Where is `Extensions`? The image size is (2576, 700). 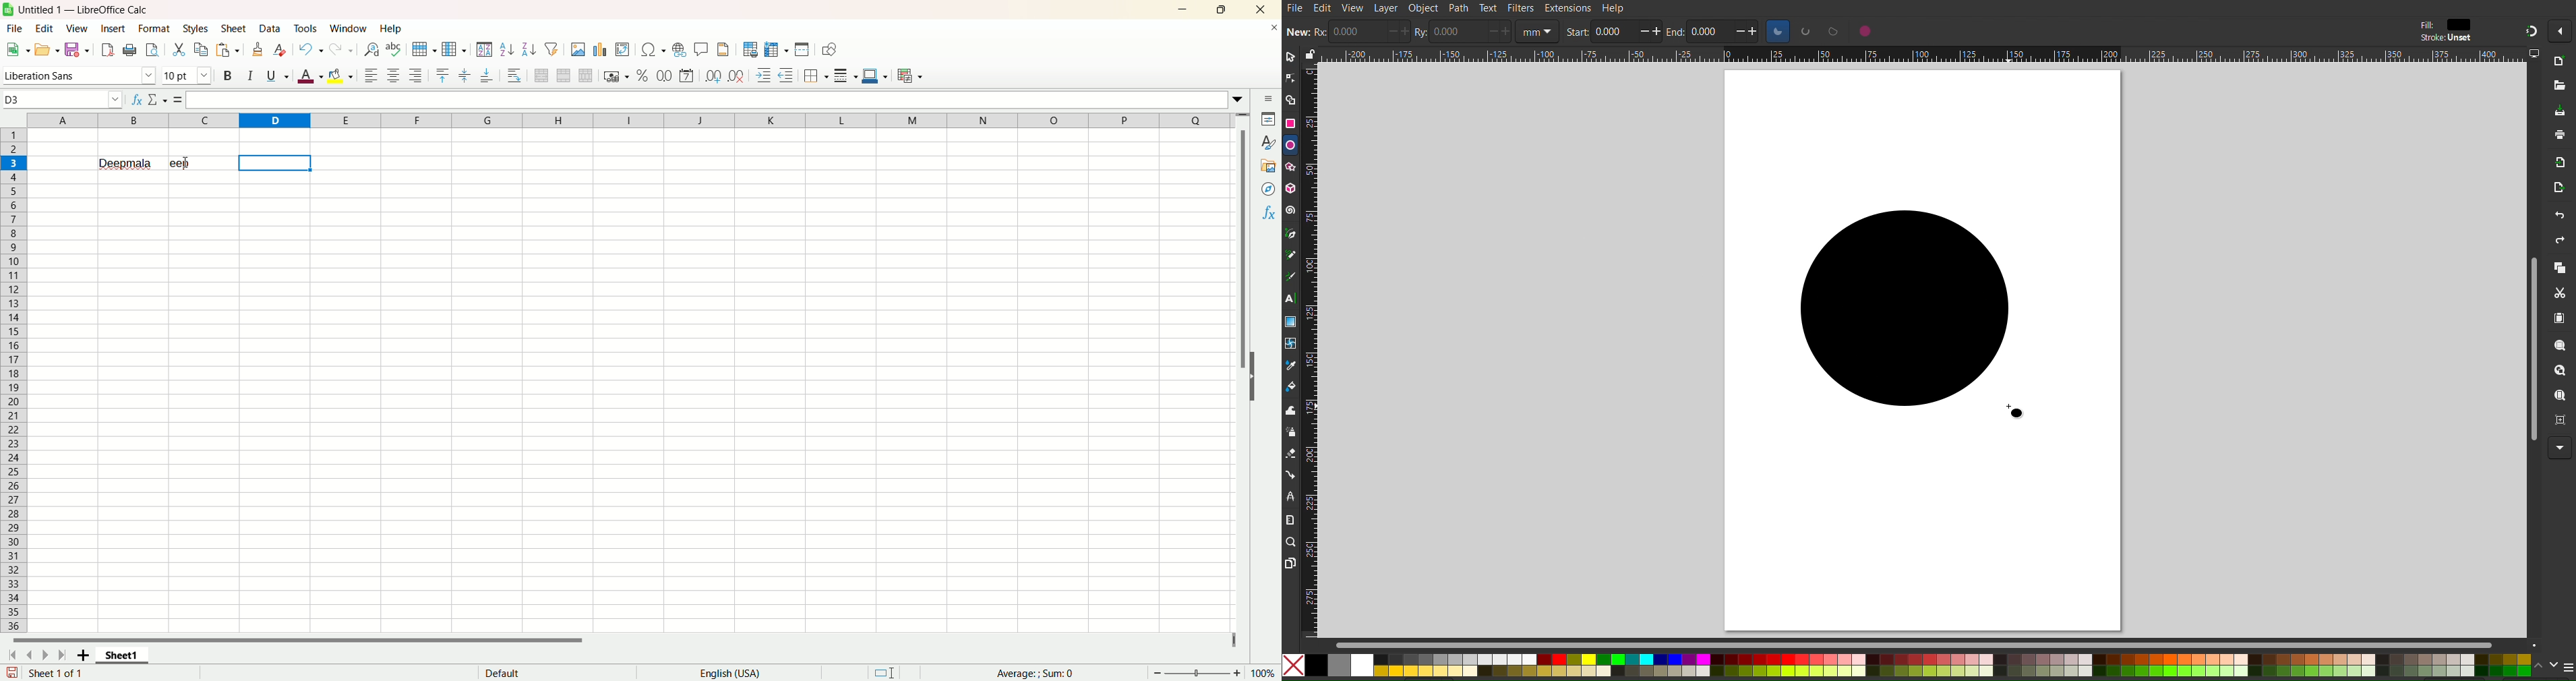 Extensions is located at coordinates (1567, 8).